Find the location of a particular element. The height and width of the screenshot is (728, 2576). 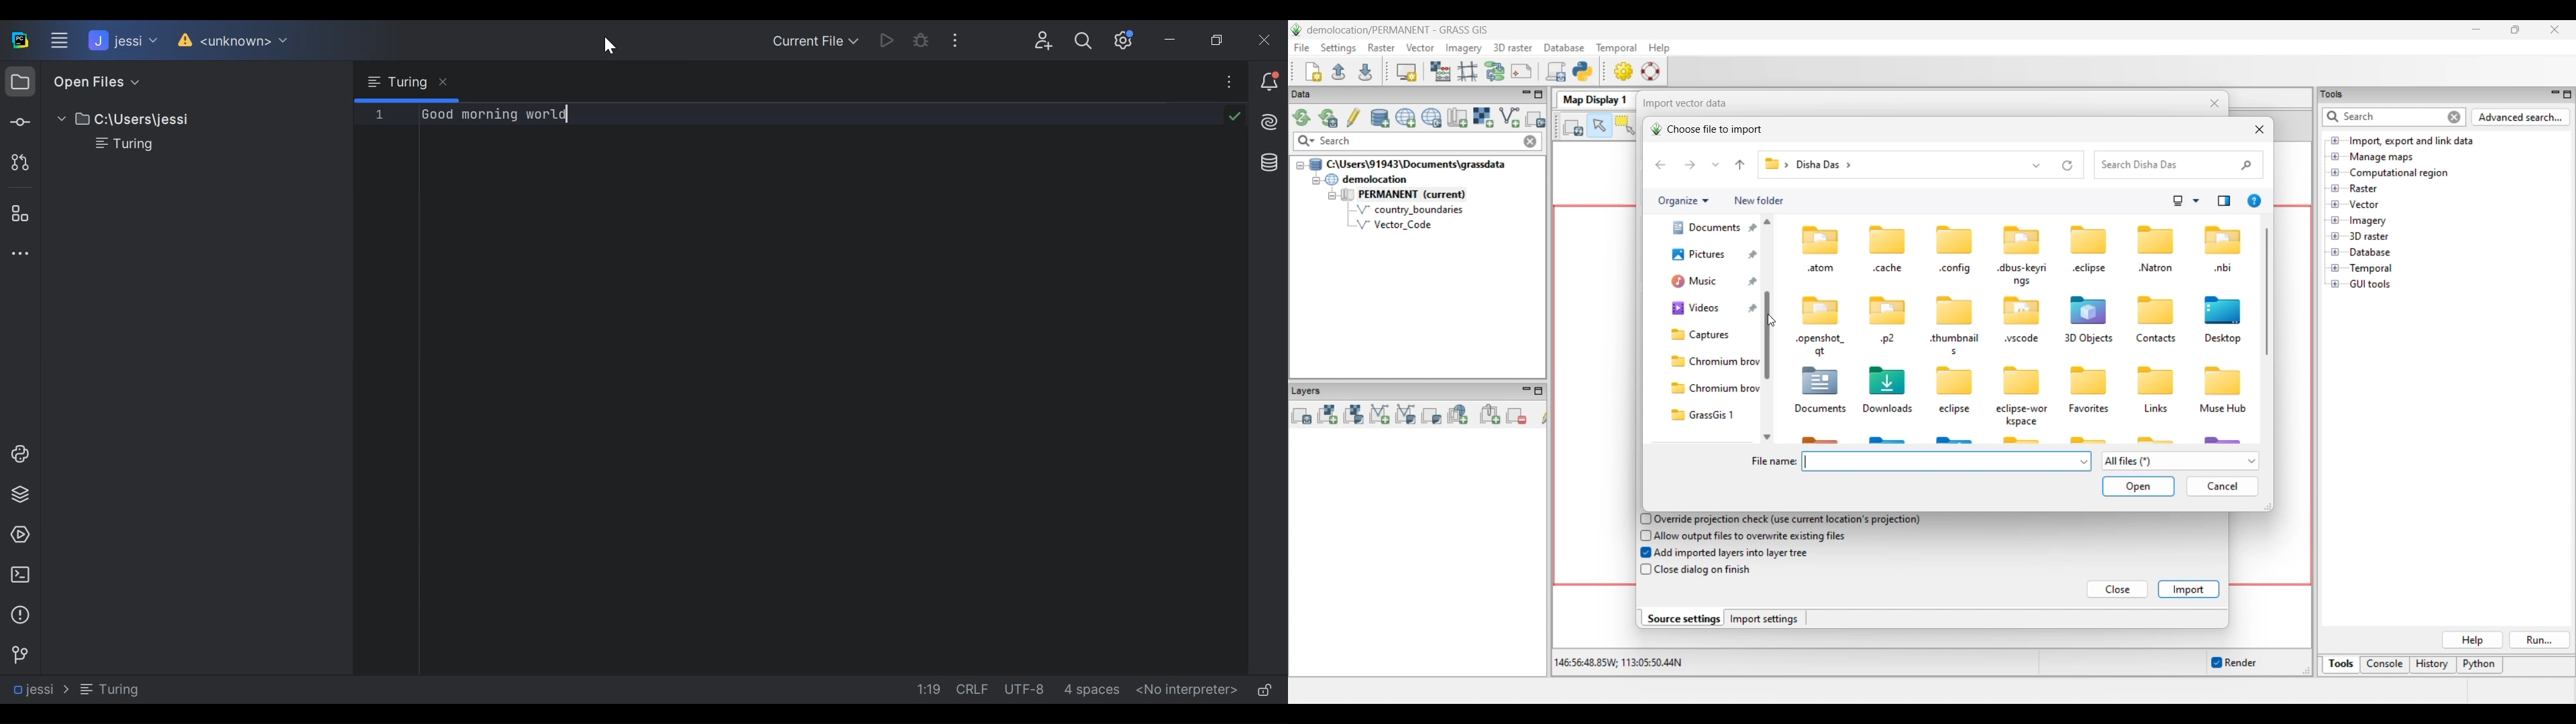

File is located at coordinates (116, 145).